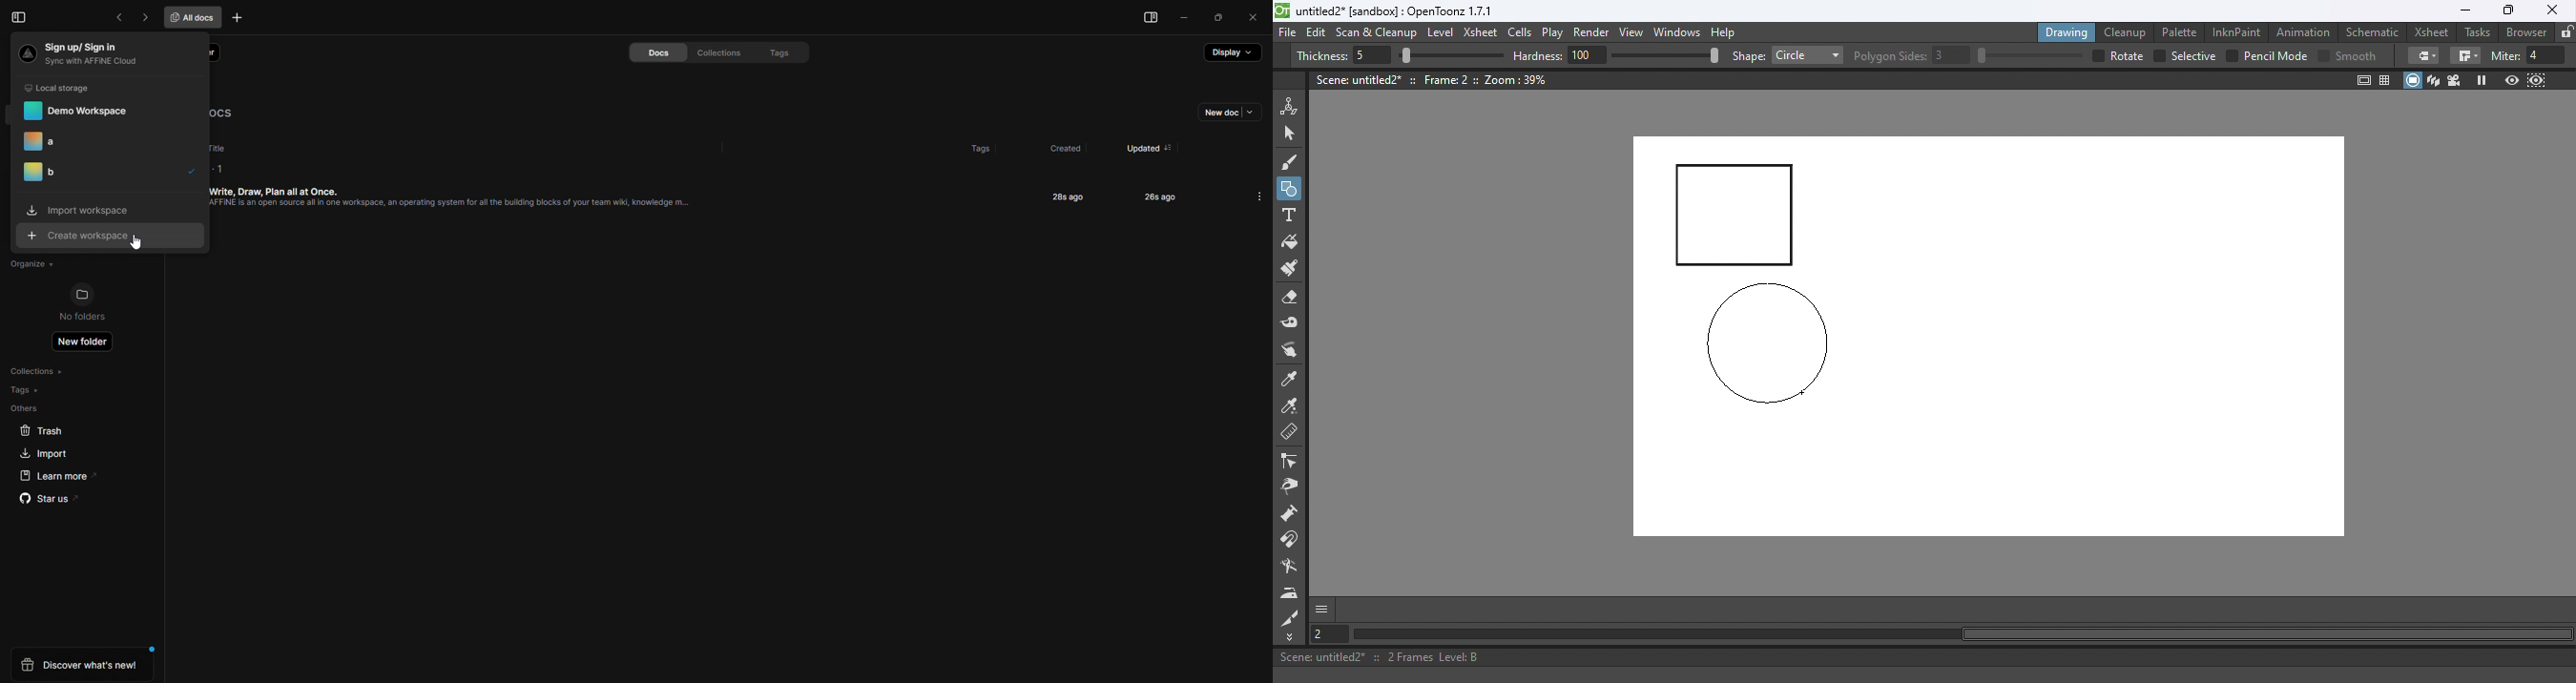  What do you see at coordinates (2232, 55) in the screenshot?
I see `checkbox` at bounding box center [2232, 55].